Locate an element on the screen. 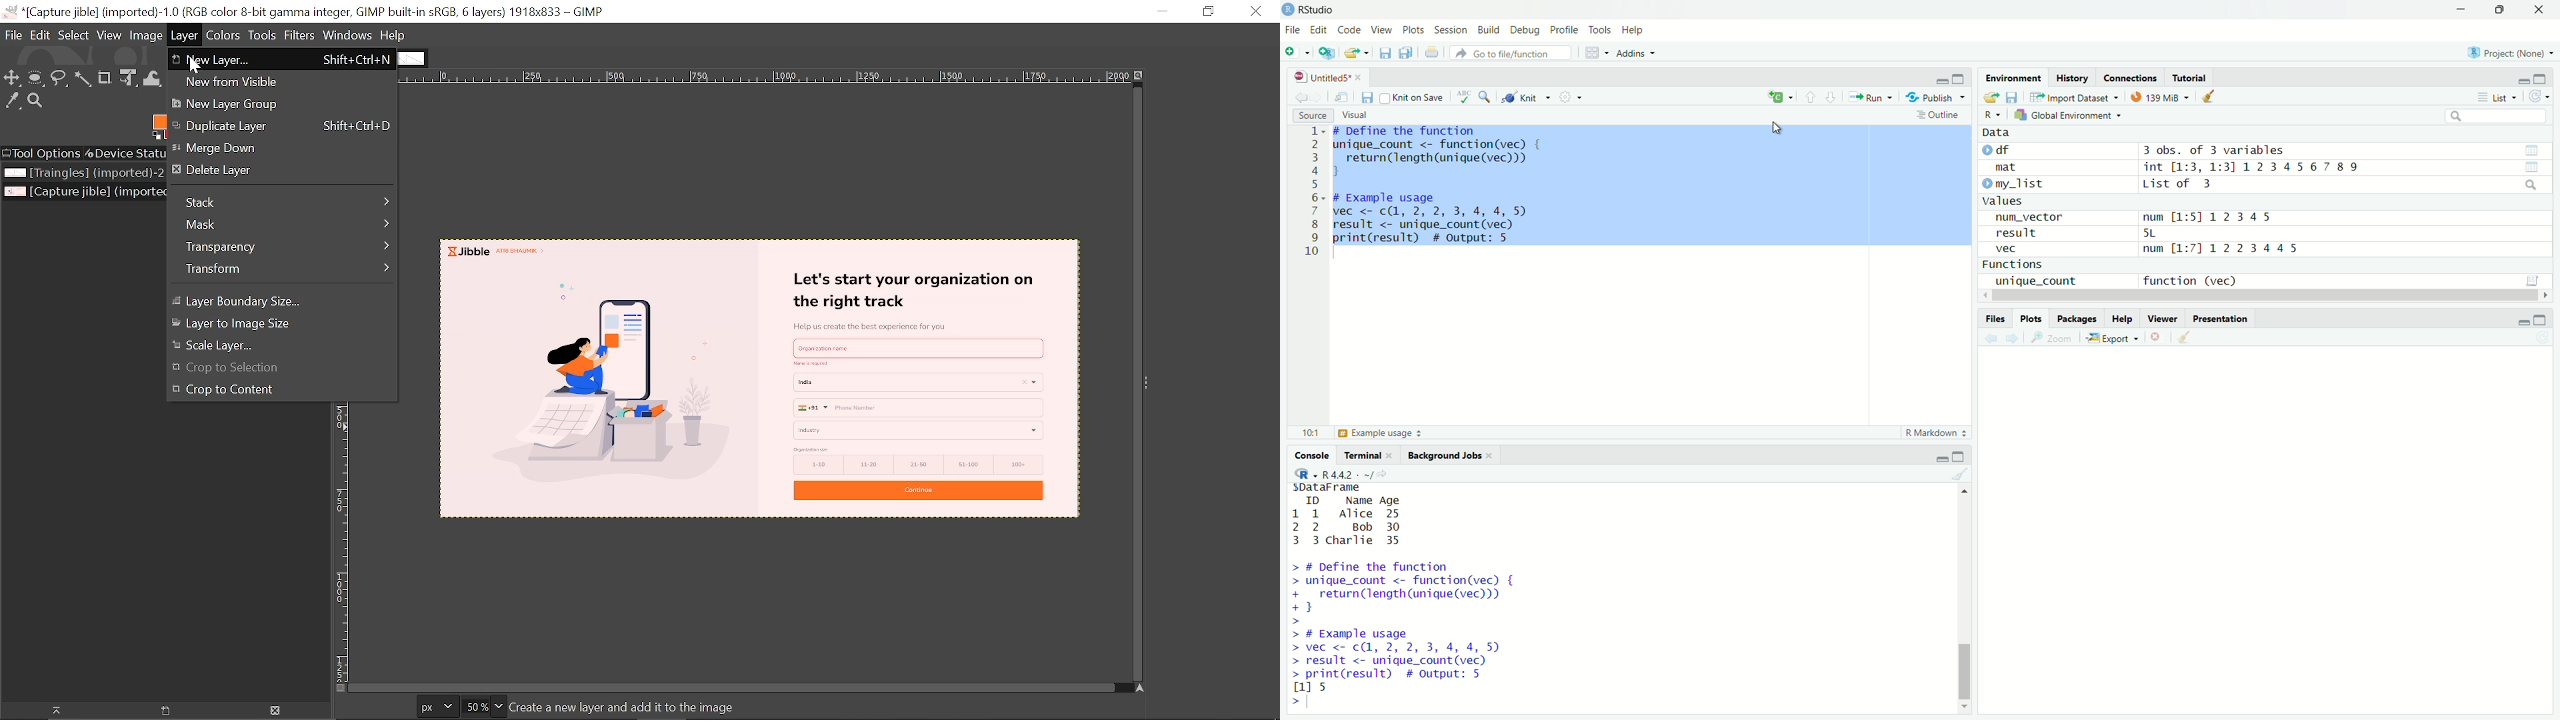 This screenshot has height=728, width=2576. back is located at coordinates (1993, 339).